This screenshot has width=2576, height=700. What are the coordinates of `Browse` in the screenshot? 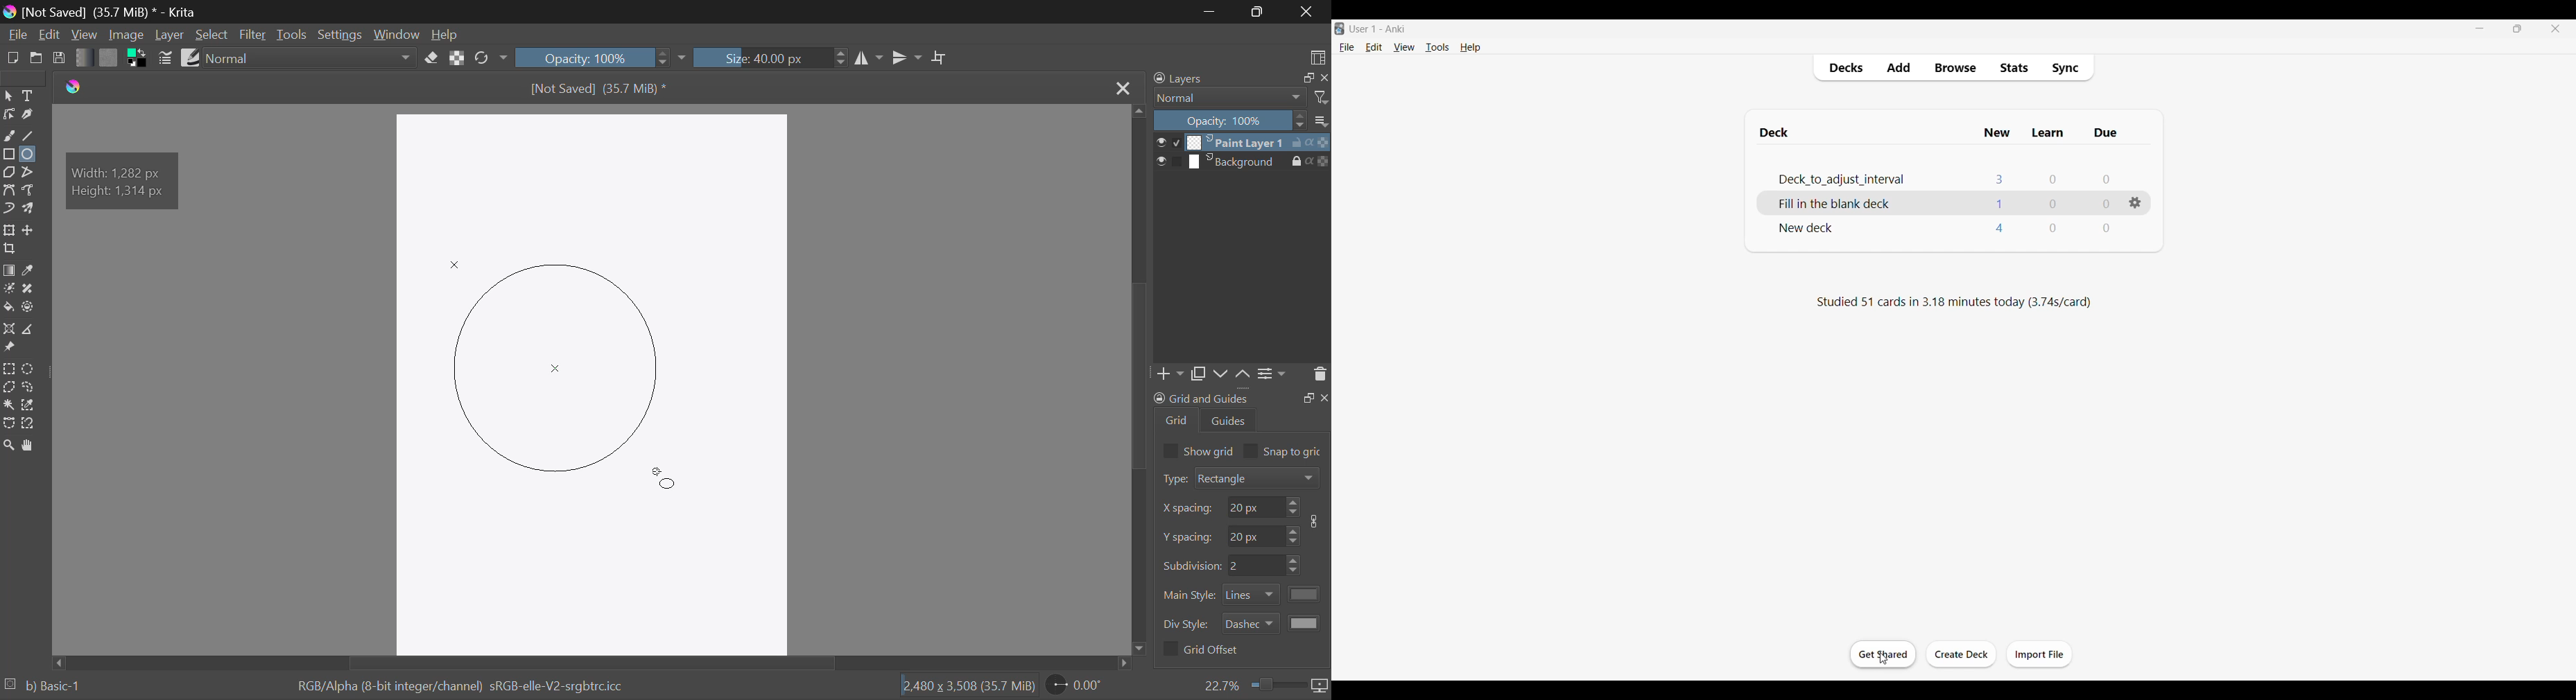 It's located at (1956, 67).